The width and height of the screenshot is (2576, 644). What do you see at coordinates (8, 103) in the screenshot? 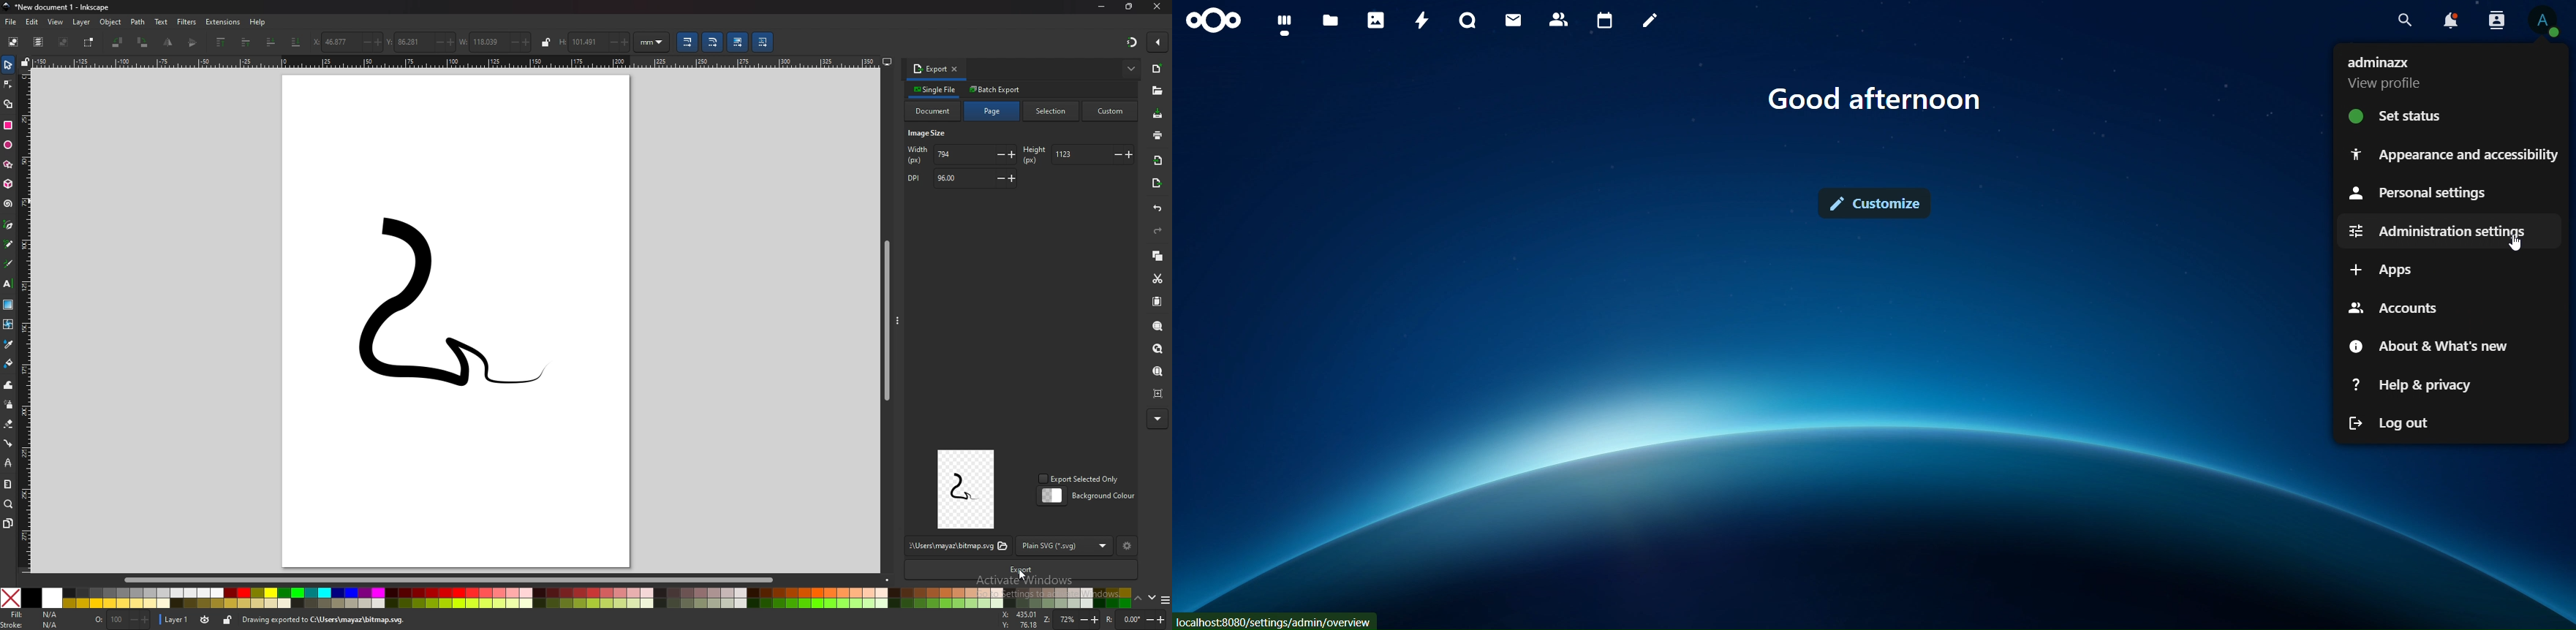
I see `shape builder` at bounding box center [8, 103].